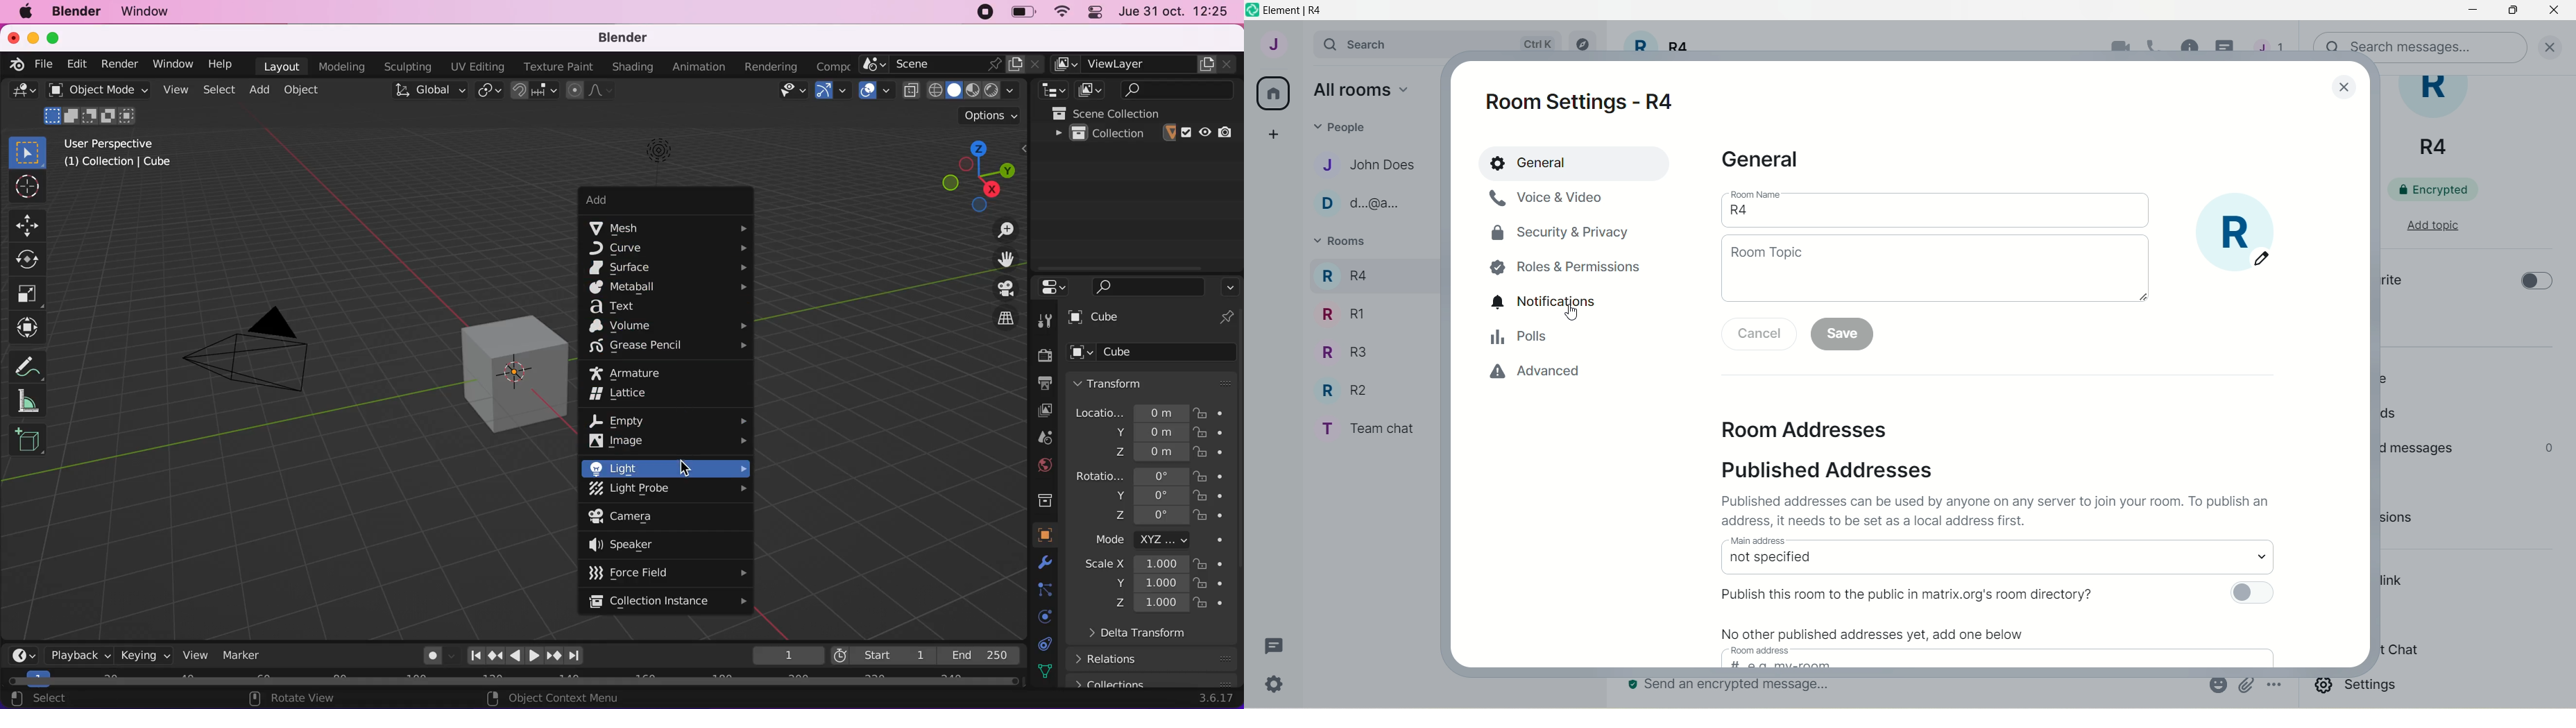 Image resolution: width=2576 pixels, height=728 pixels. I want to click on account, so click(1272, 44).